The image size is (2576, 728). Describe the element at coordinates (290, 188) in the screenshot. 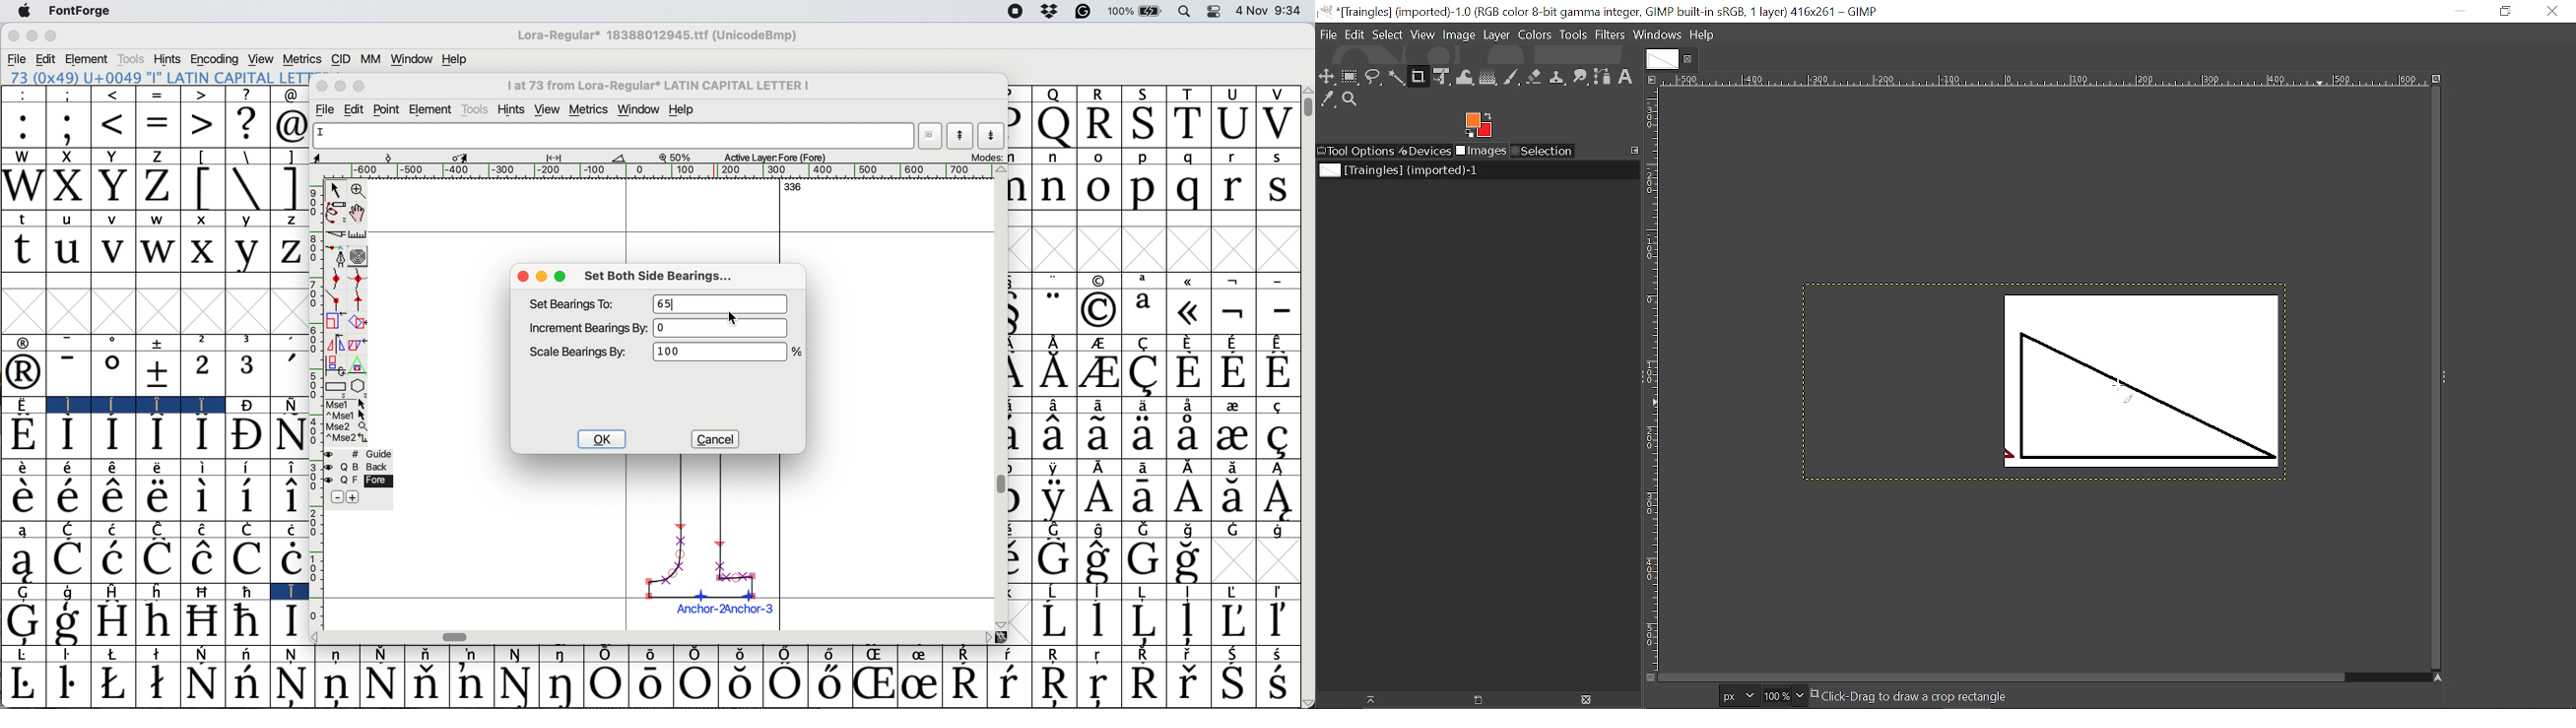

I see `]` at that location.